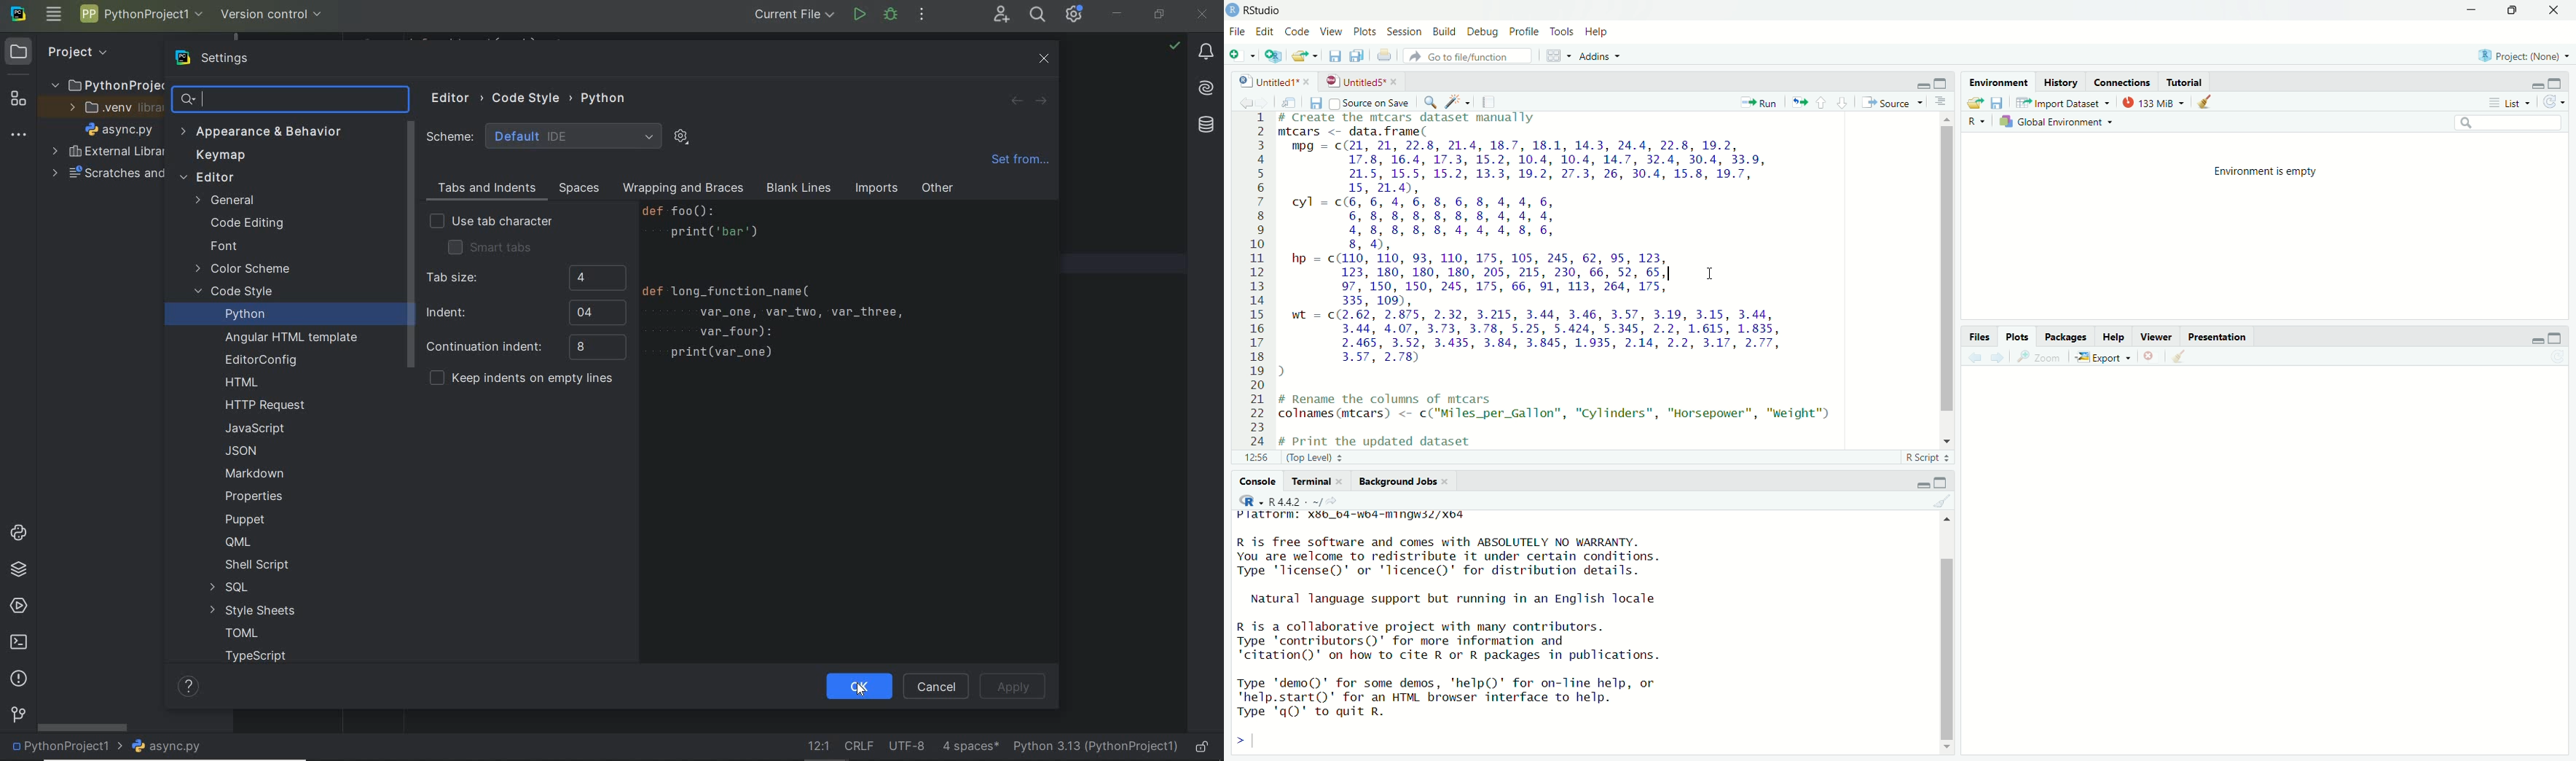 This screenshot has height=784, width=2576. What do you see at coordinates (1427, 101) in the screenshot?
I see `search` at bounding box center [1427, 101].